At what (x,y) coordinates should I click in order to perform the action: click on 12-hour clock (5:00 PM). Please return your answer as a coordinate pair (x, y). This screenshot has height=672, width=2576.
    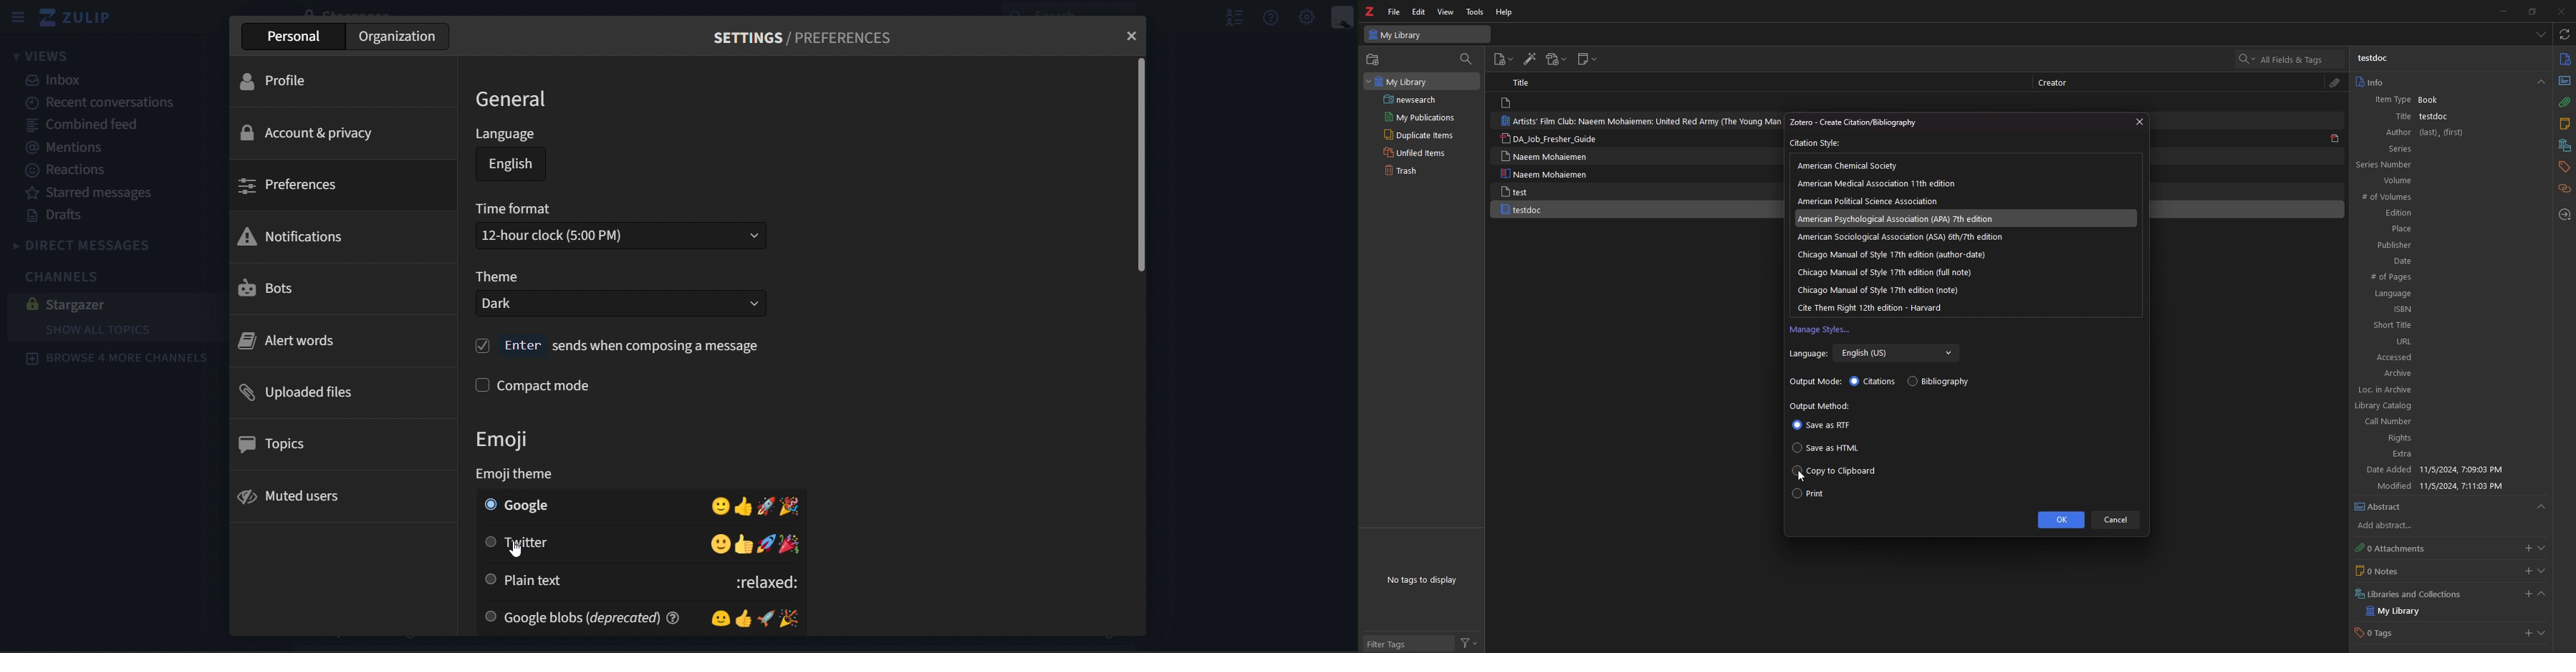
    Looking at the image, I should click on (623, 236).